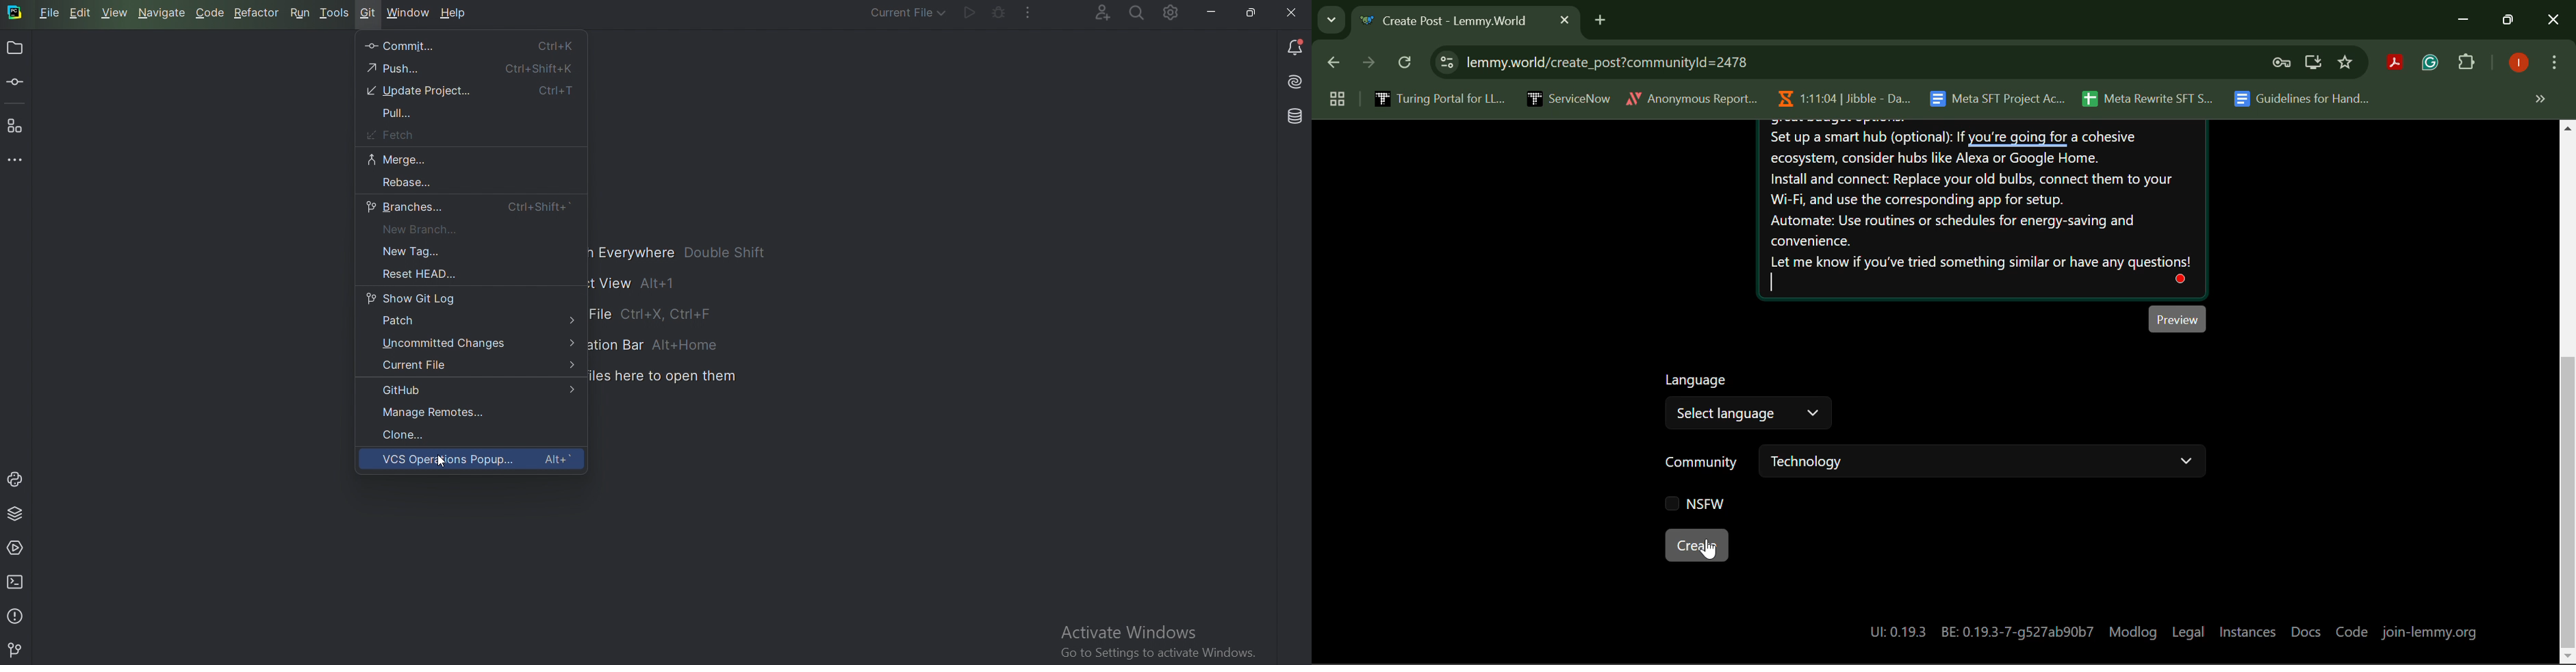  Describe the element at coordinates (479, 344) in the screenshot. I see `Uncommitted Changes` at that location.